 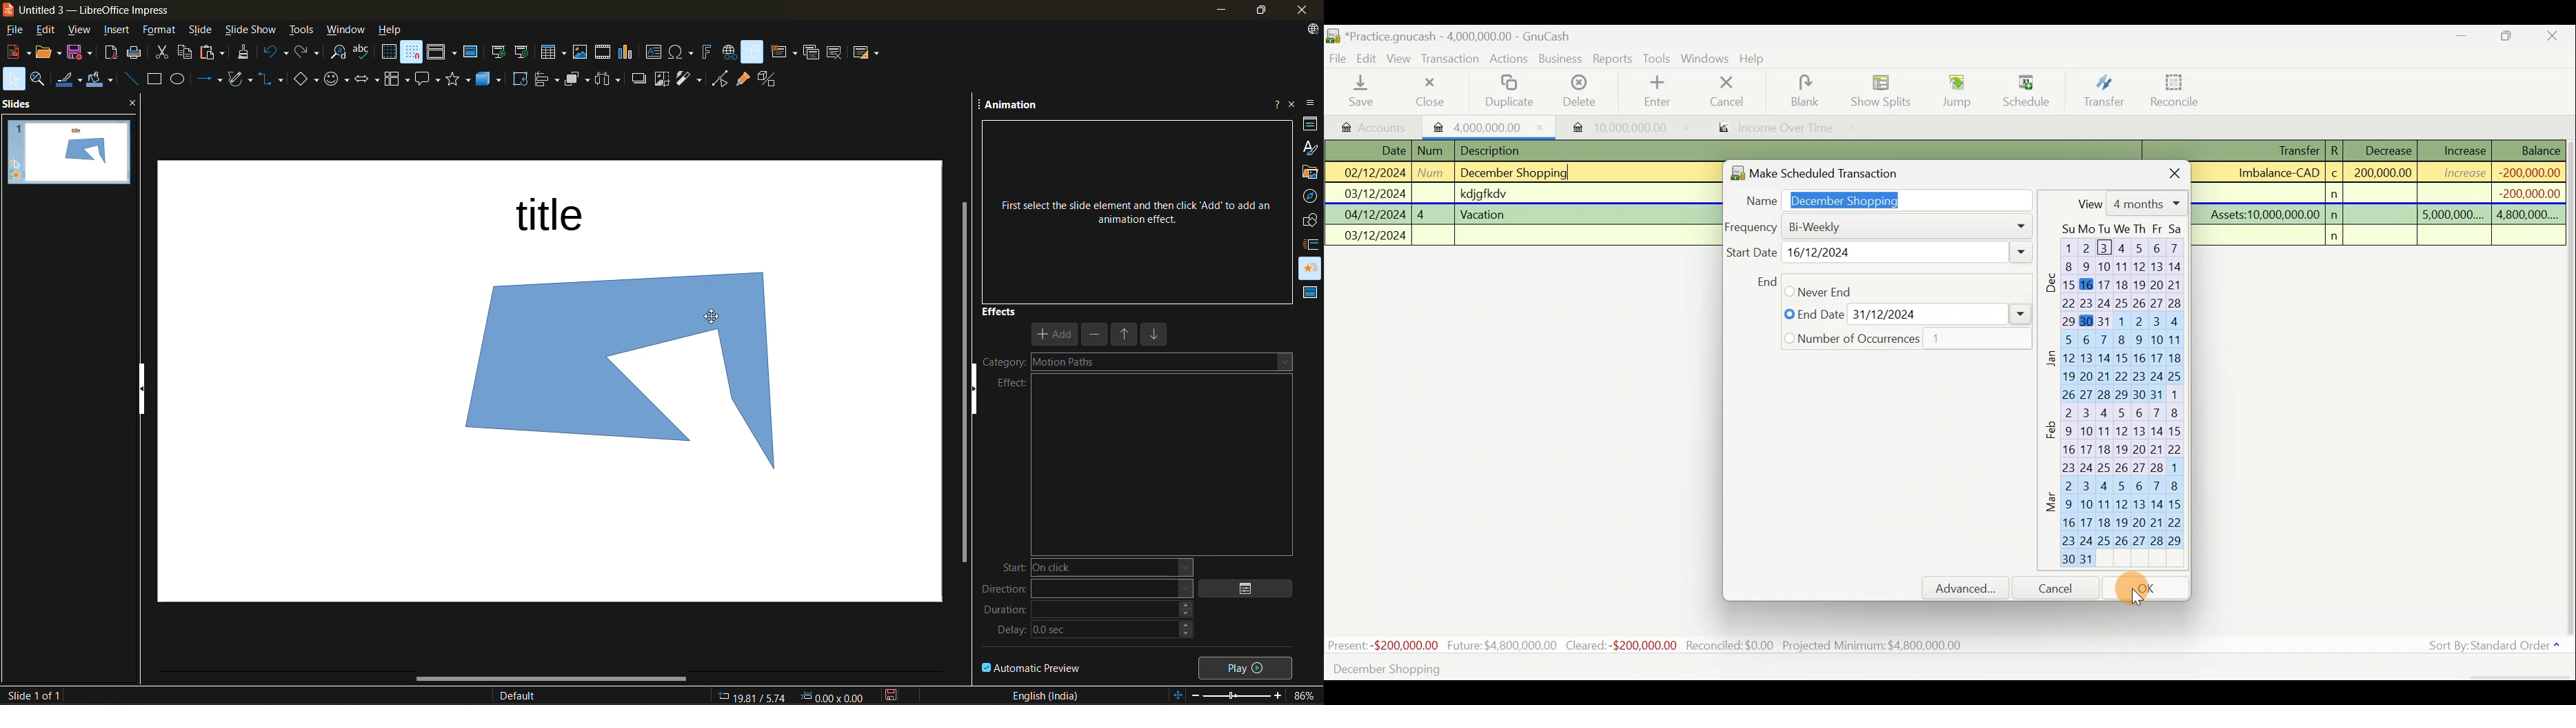 What do you see at coordinates (46, 52) in the screenshot?
I see `open` at bounding box center [46, 52].